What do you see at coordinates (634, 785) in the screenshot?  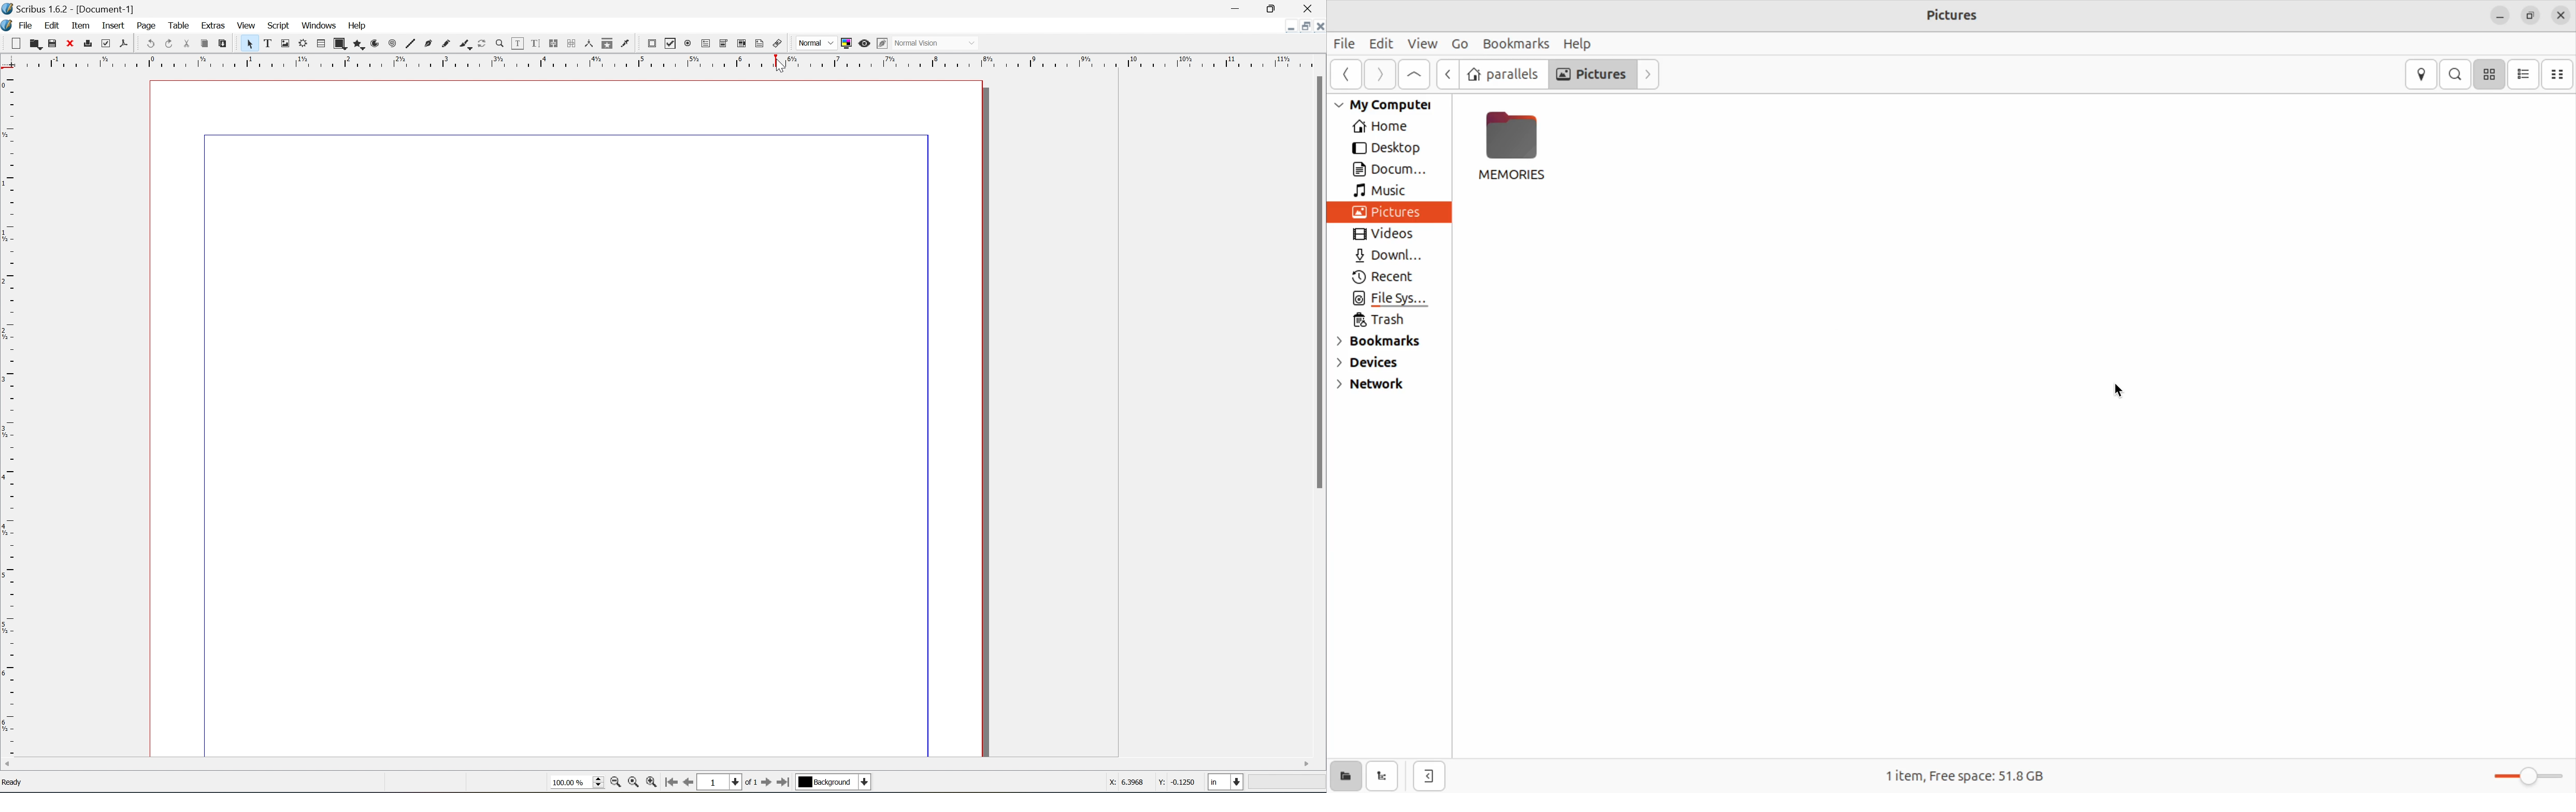 I see `zoom to 100%` at bounding box center [634, 785].